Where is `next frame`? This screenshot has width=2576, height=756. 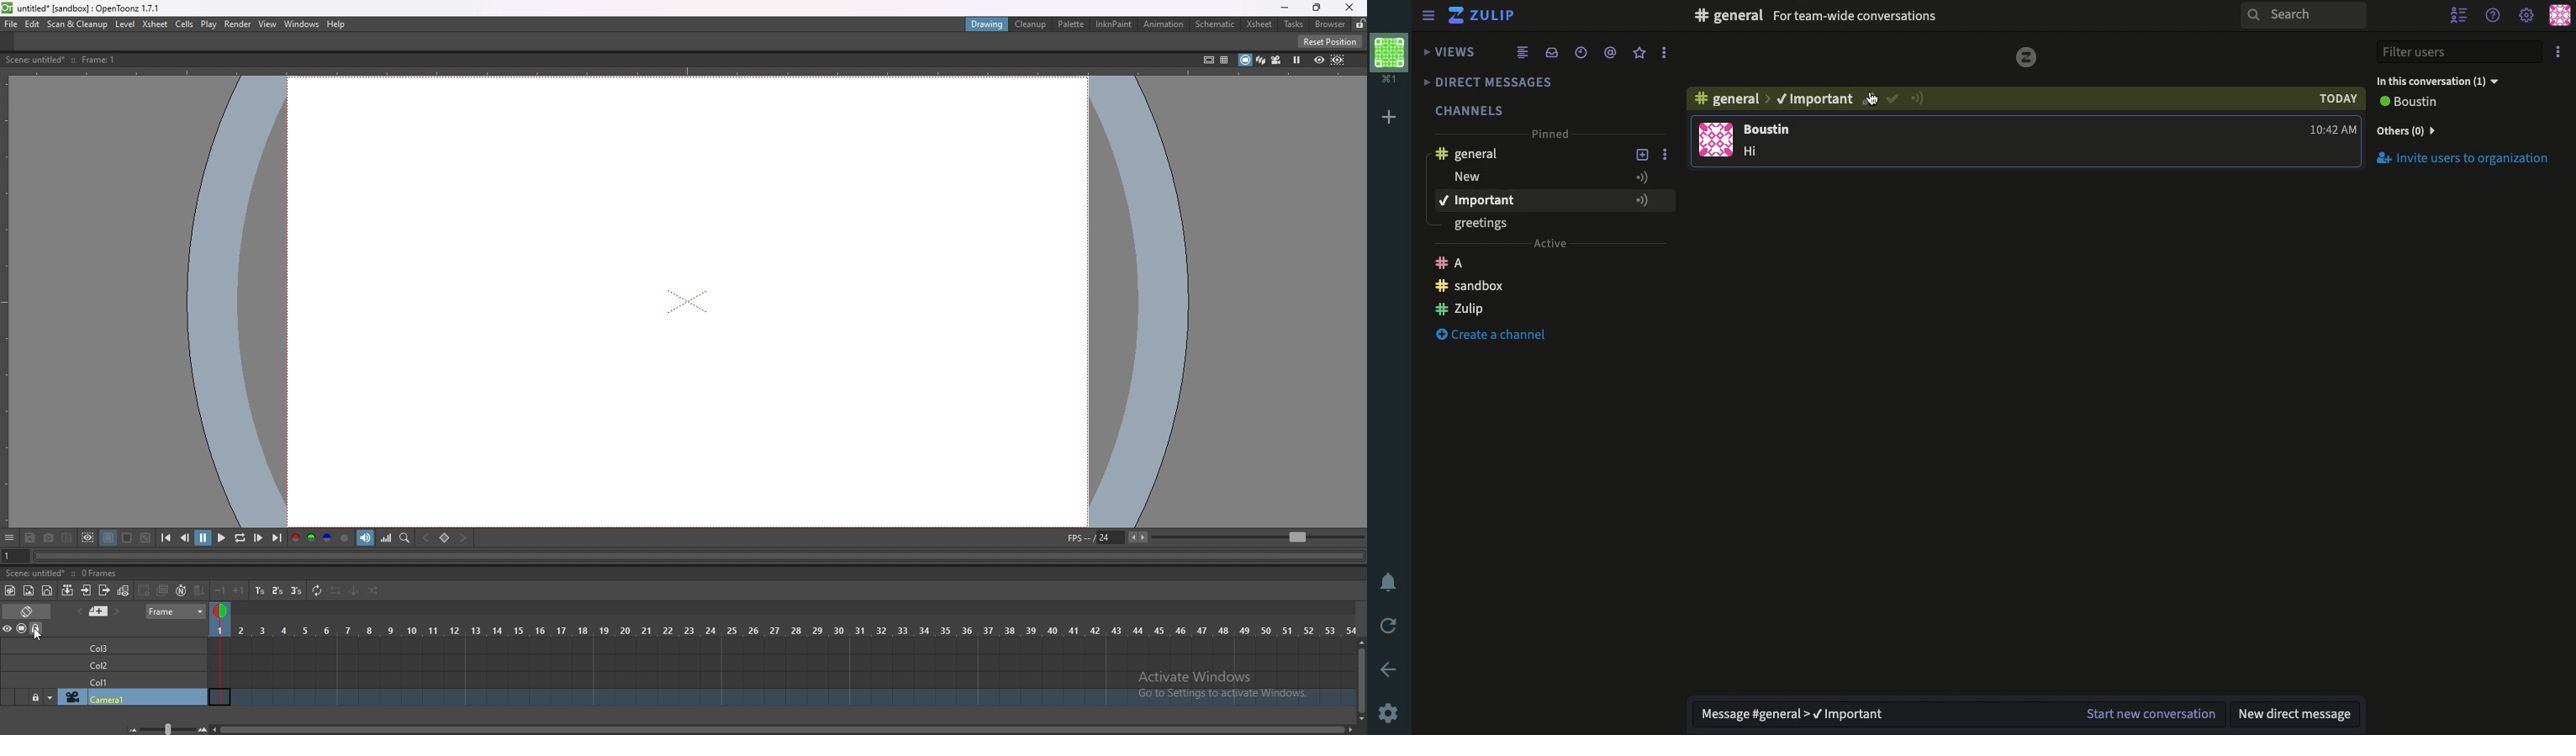
next frame is located at coordinates (258, 538).